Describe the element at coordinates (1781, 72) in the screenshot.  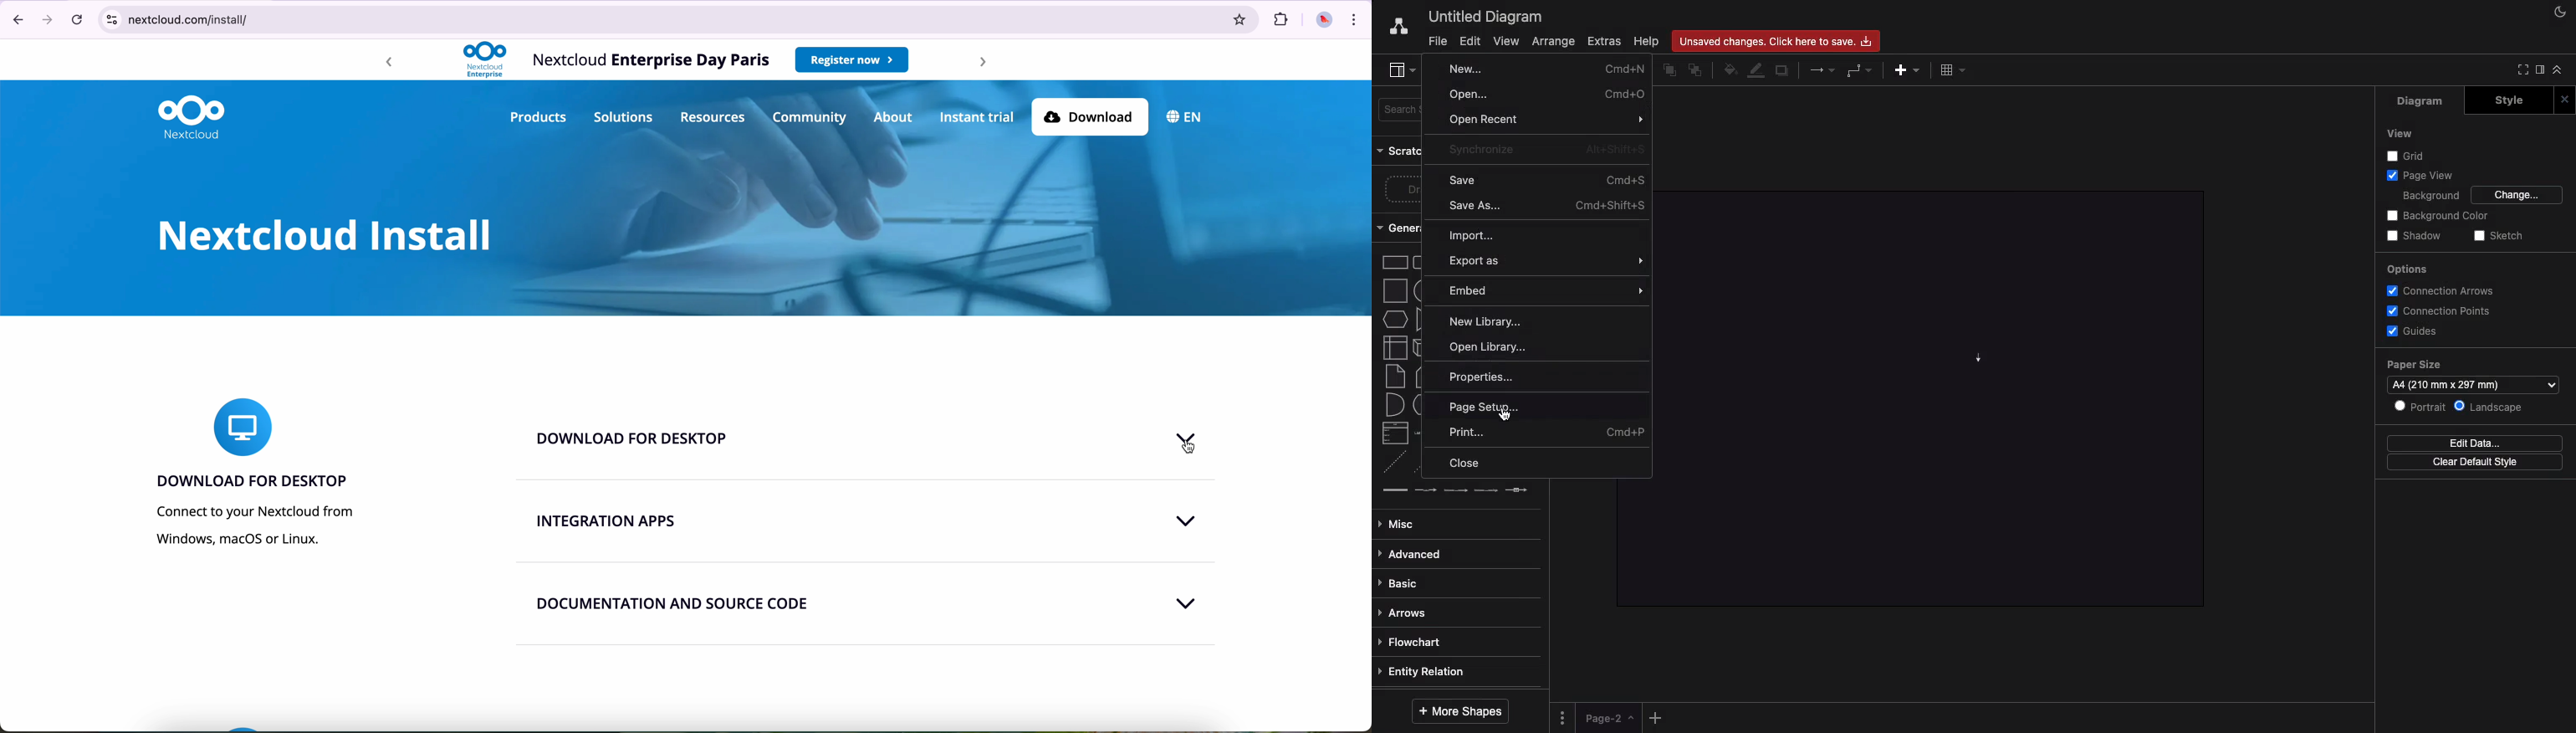
I see `Duplicate` at that location.